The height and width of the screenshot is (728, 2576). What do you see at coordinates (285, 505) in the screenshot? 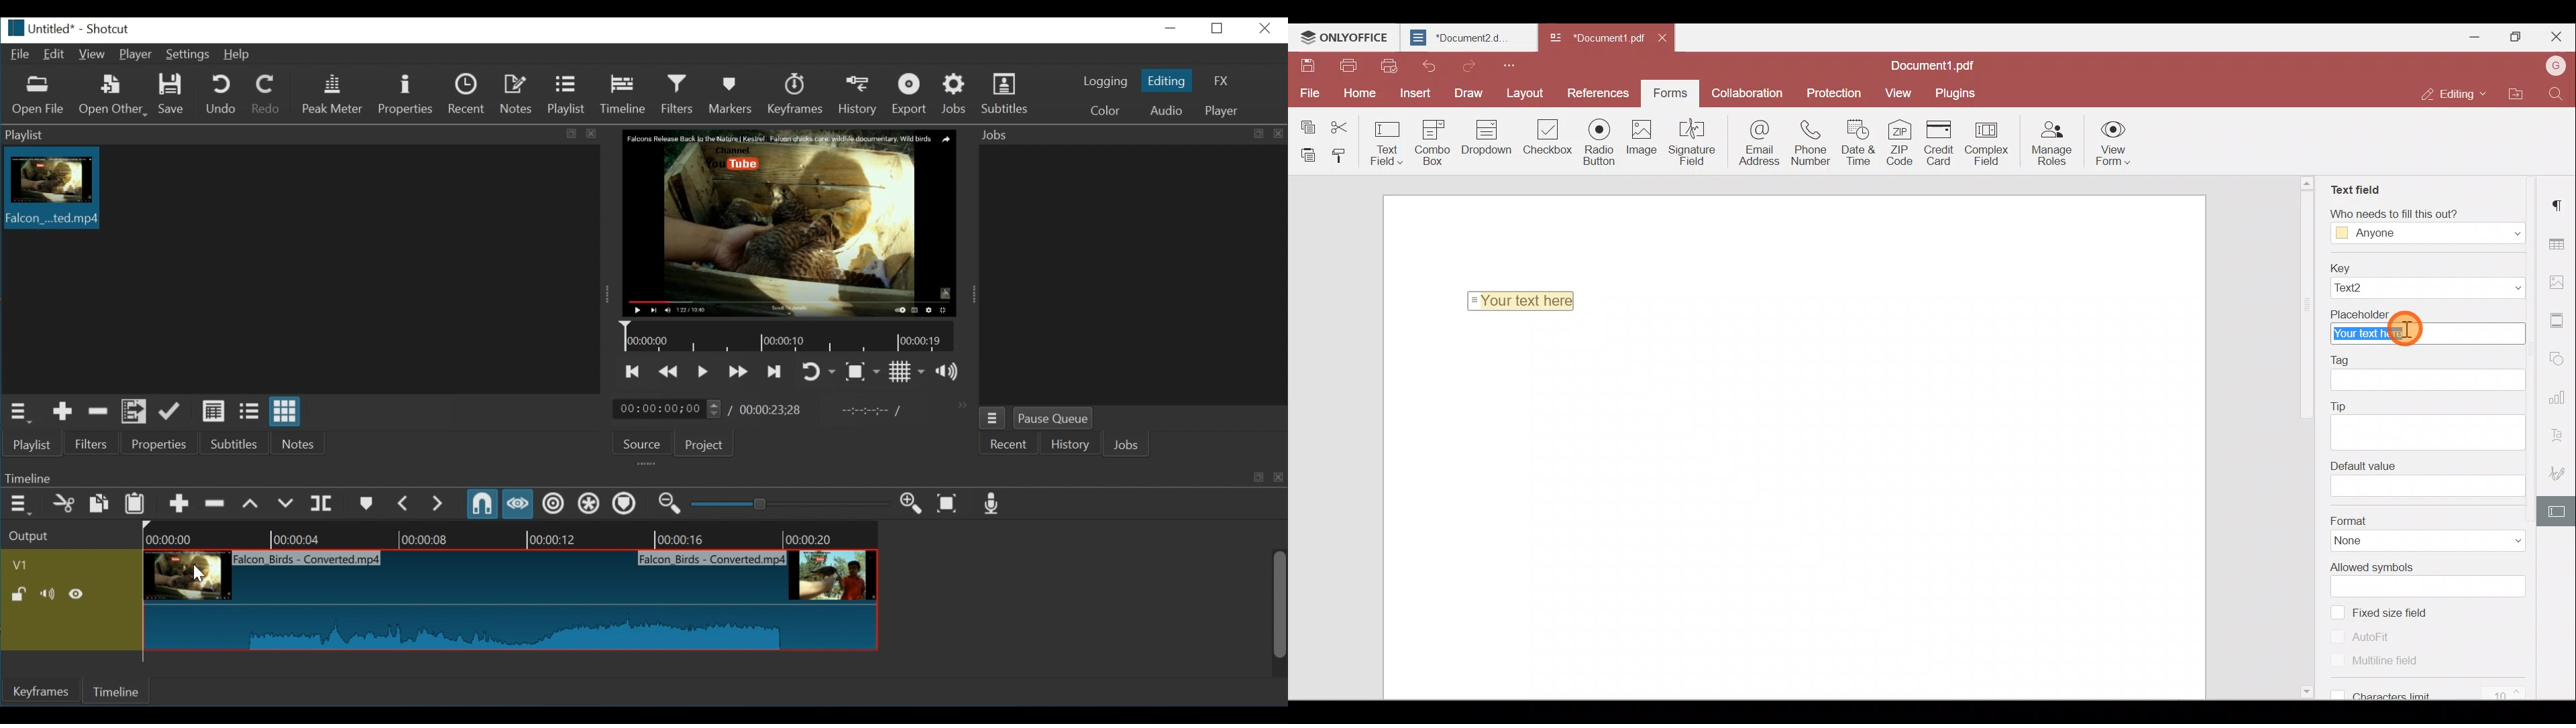
I see `Overwrite` at bounding box center [285, 505].